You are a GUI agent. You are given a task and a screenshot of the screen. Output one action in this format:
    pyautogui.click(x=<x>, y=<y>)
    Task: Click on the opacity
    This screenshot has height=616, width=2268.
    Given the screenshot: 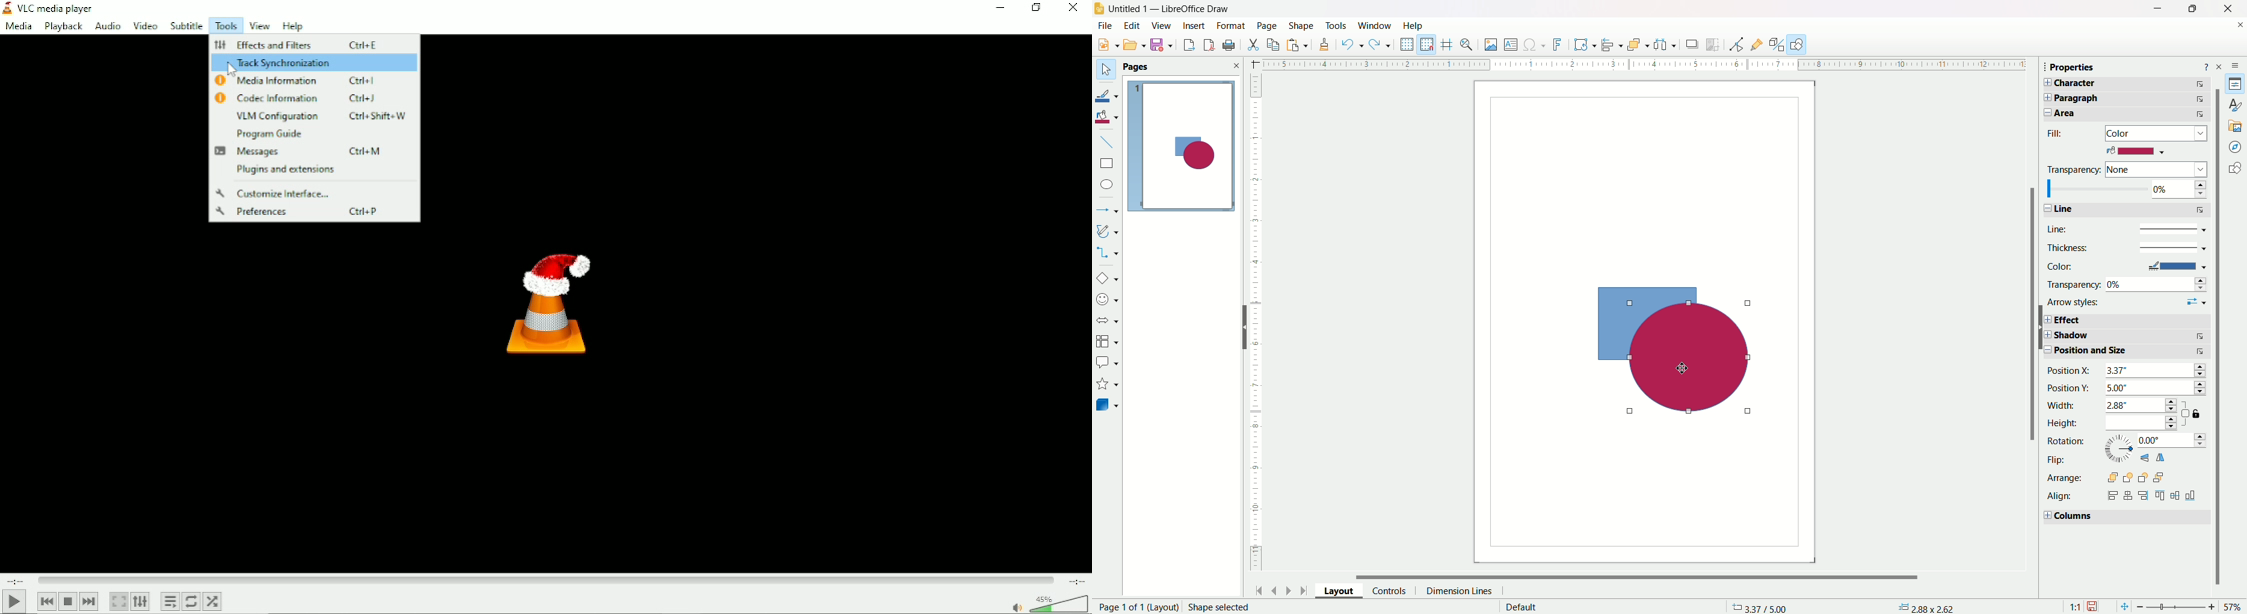 What is the action you would take?
    pyautogui.click(x=2126, y=190)
    